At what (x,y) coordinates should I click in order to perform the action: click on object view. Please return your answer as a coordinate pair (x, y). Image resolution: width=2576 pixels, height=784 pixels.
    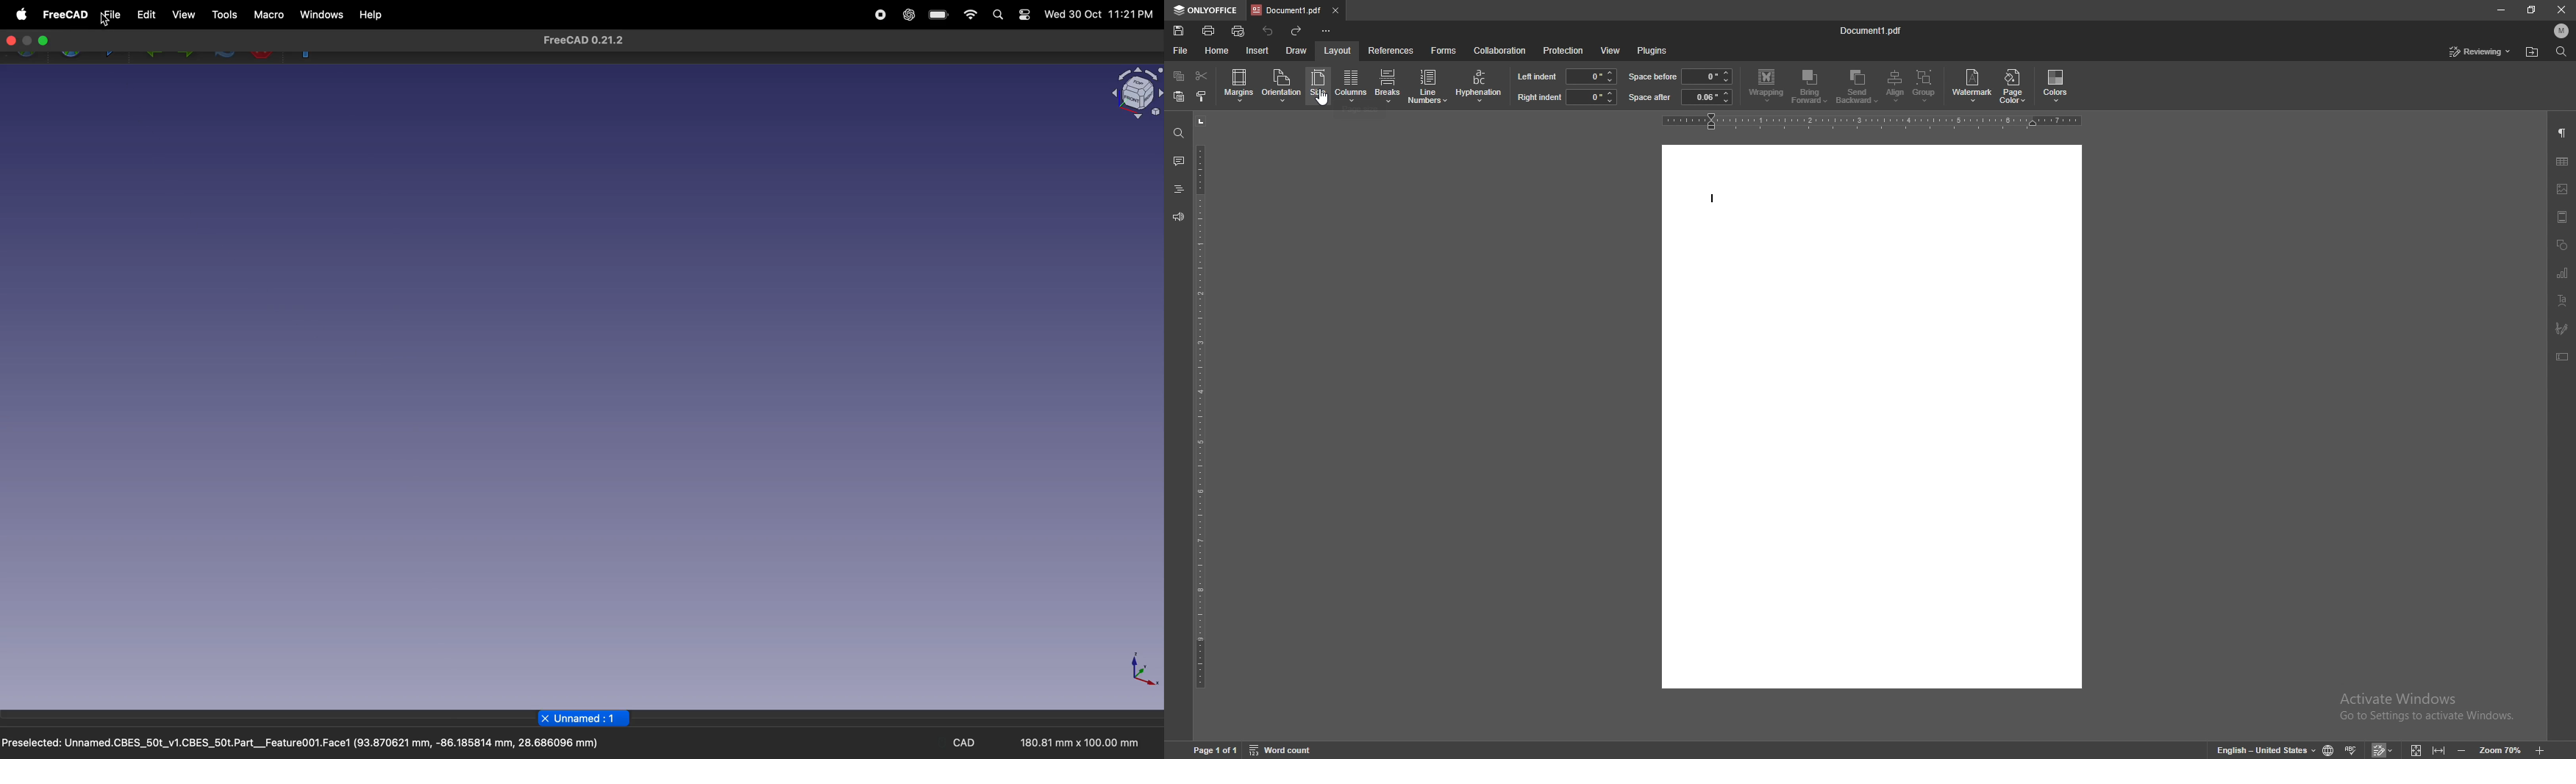
    Looking at the image, I should click on (1135, 94).